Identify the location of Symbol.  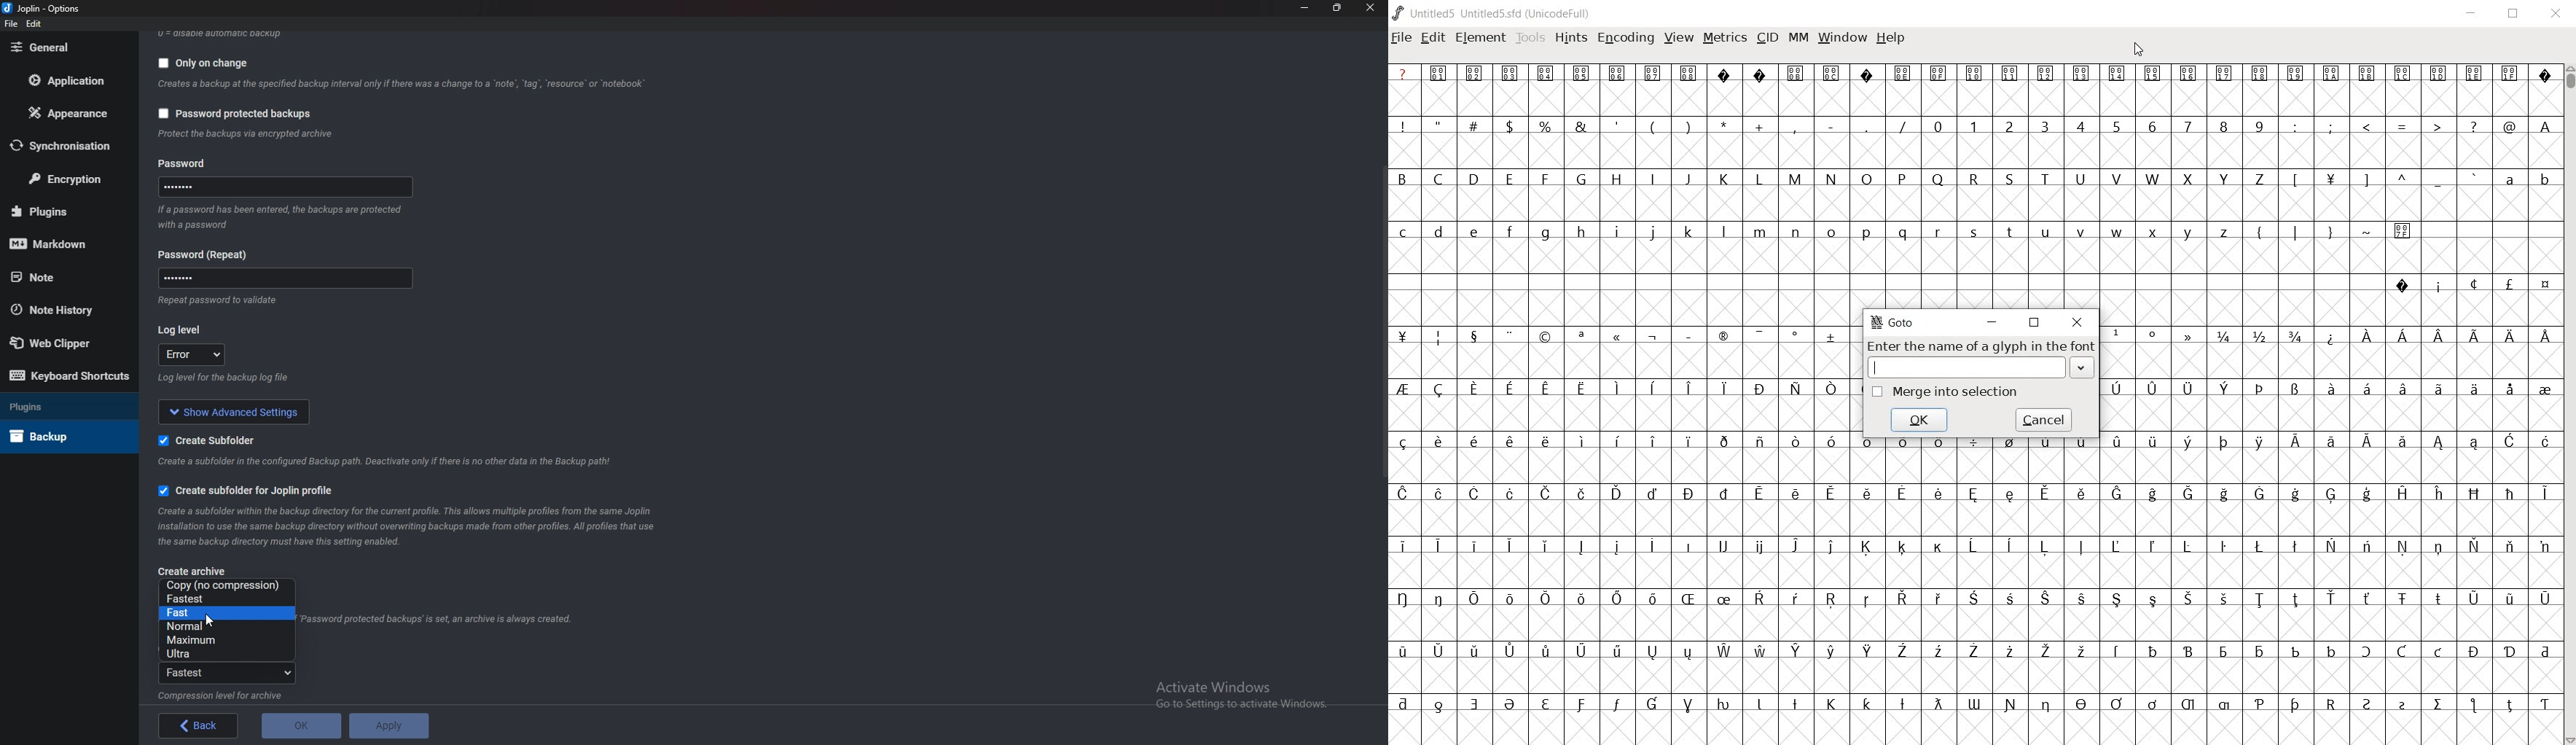
(1870, 445).